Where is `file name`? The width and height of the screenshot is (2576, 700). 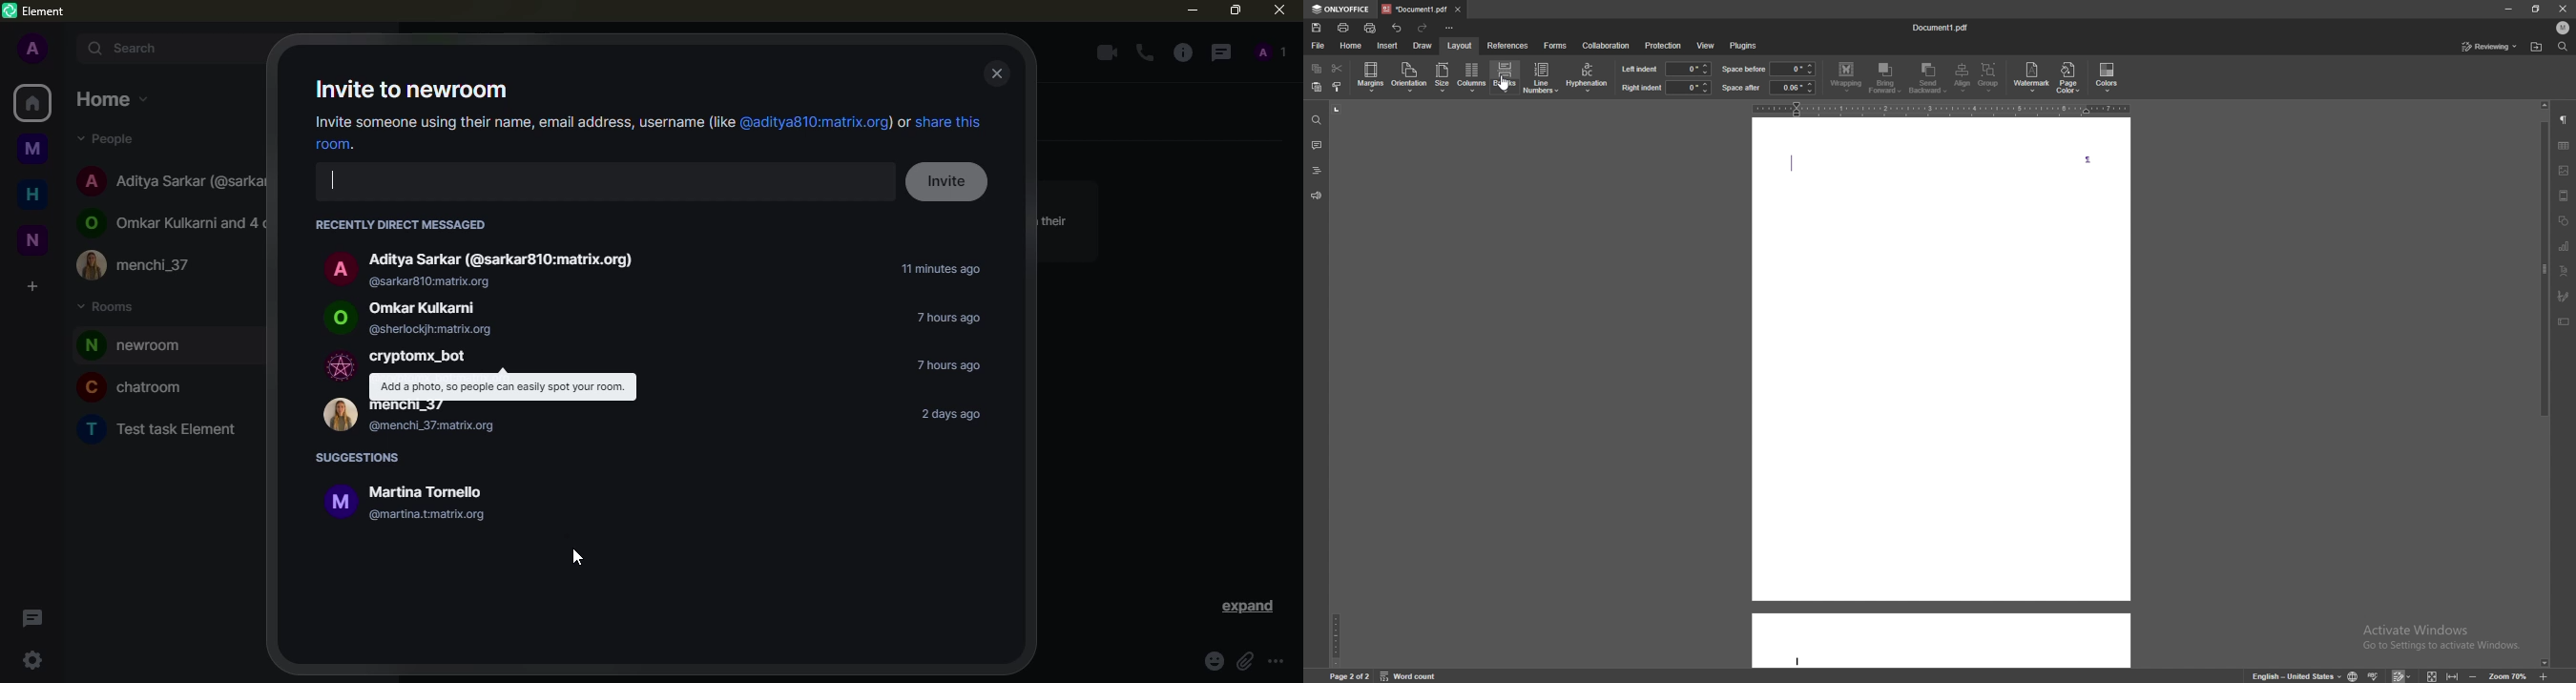 file name is located at coordinates (1941, 27).